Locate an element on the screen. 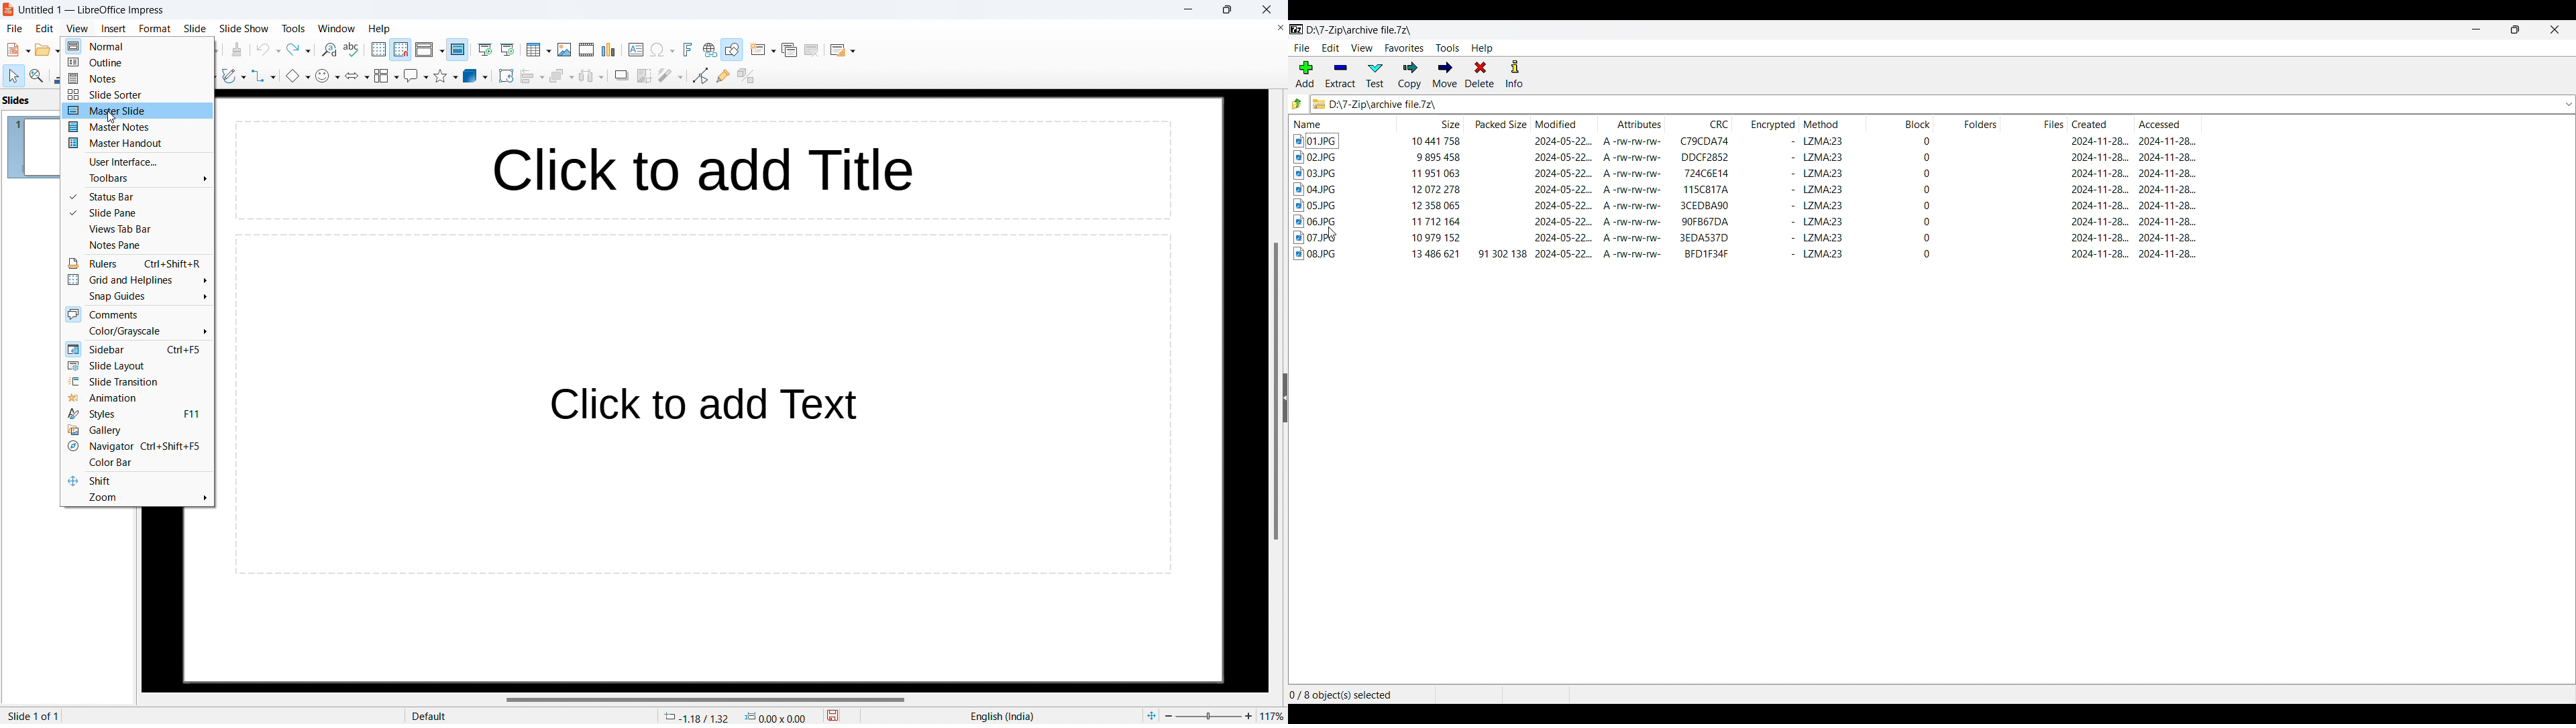 This screenshot has height=728, width=2576. Attributes column is located at coordinates (1632, 123).